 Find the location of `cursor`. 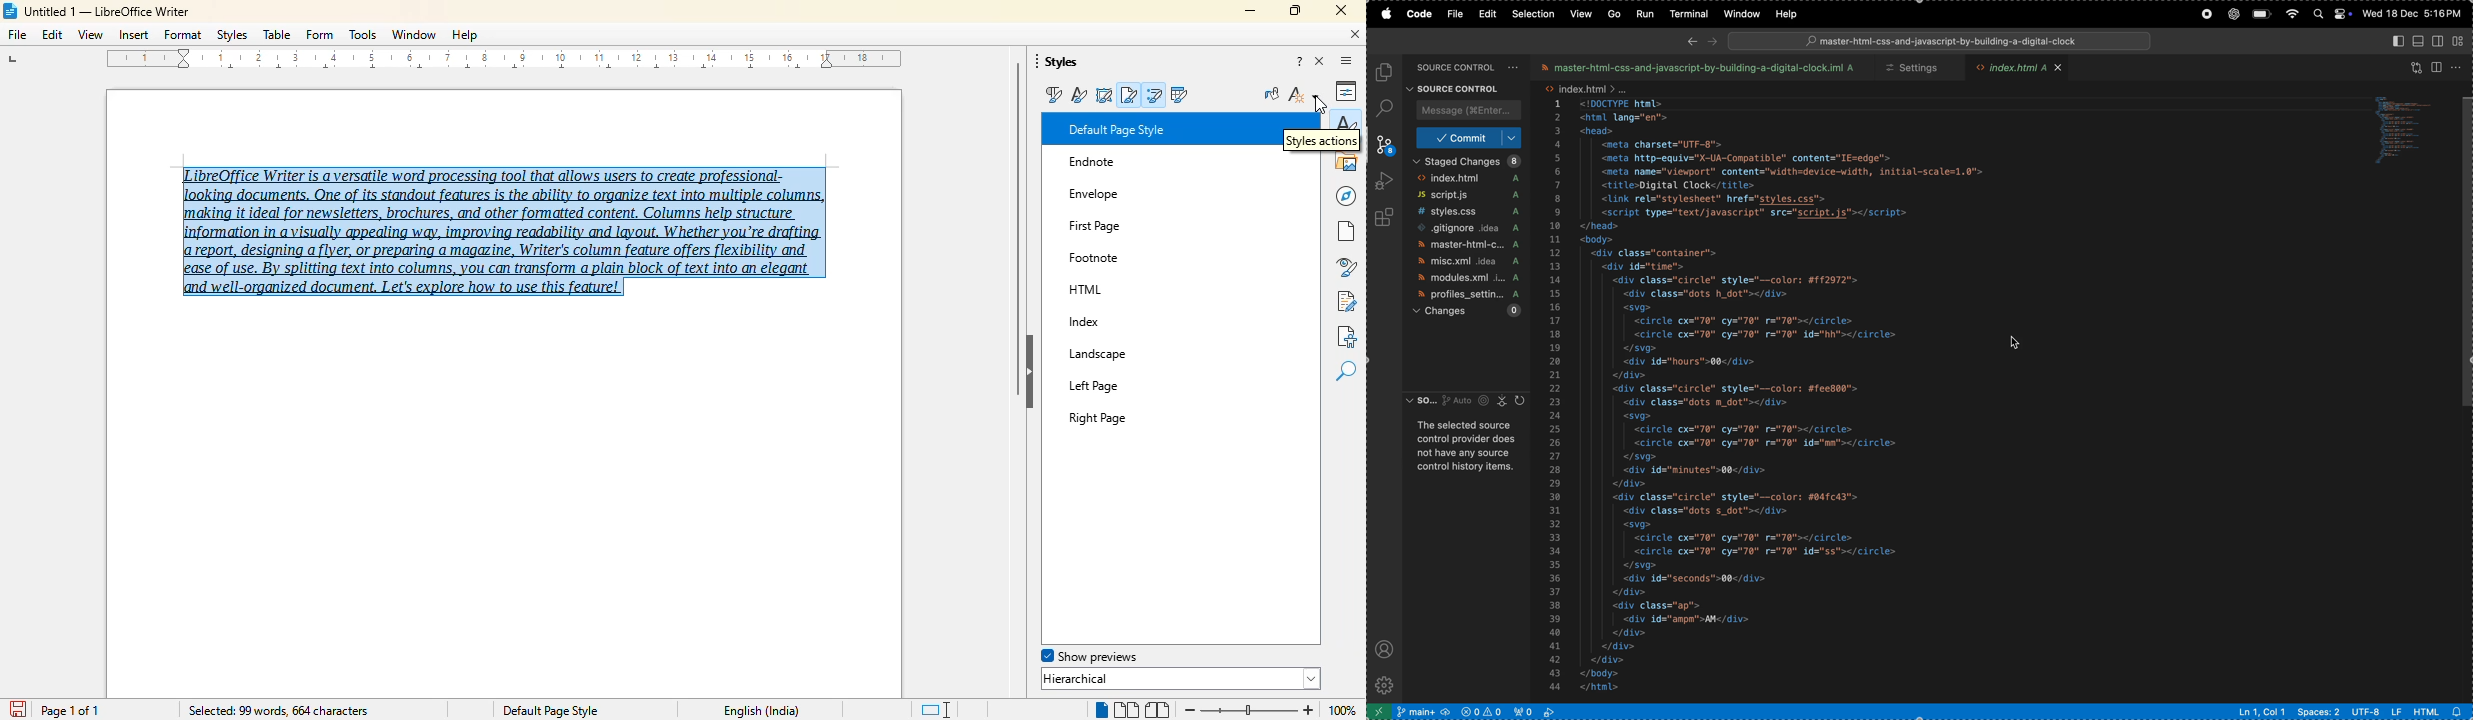

cursor is located at coordinates (1322, 104).